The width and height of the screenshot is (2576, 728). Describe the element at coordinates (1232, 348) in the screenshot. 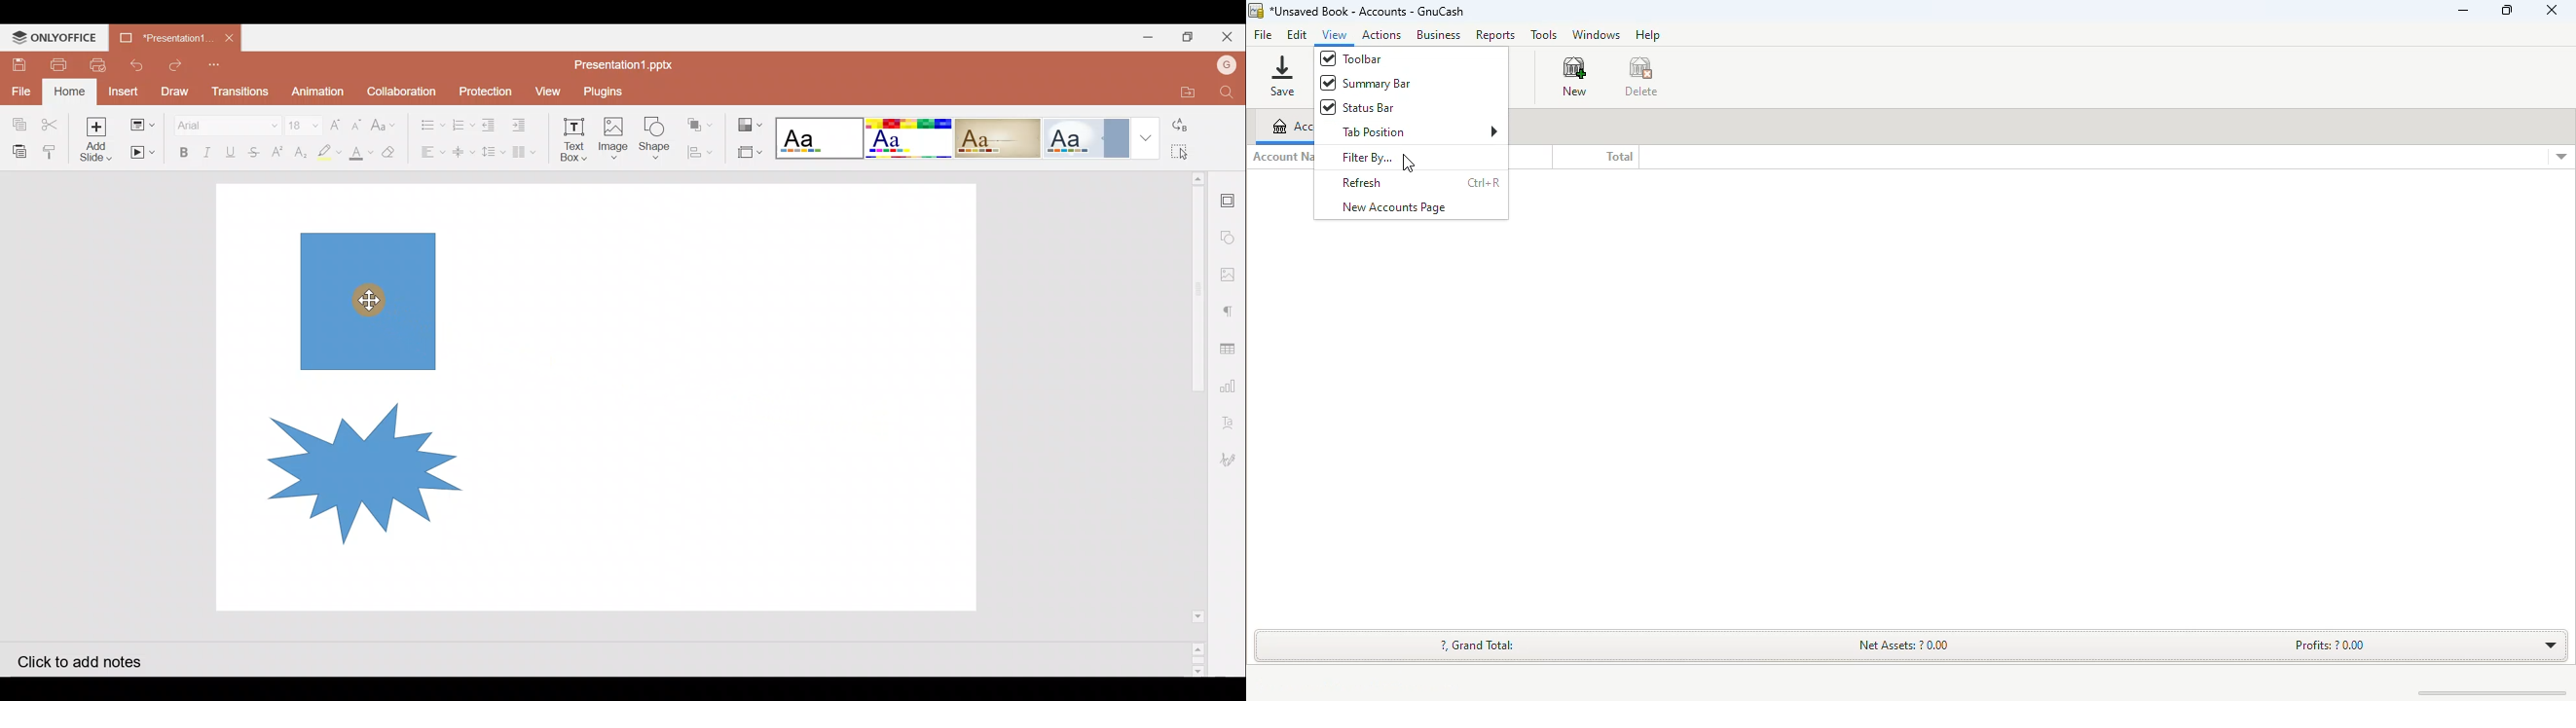

I see `Table settings` at that location.